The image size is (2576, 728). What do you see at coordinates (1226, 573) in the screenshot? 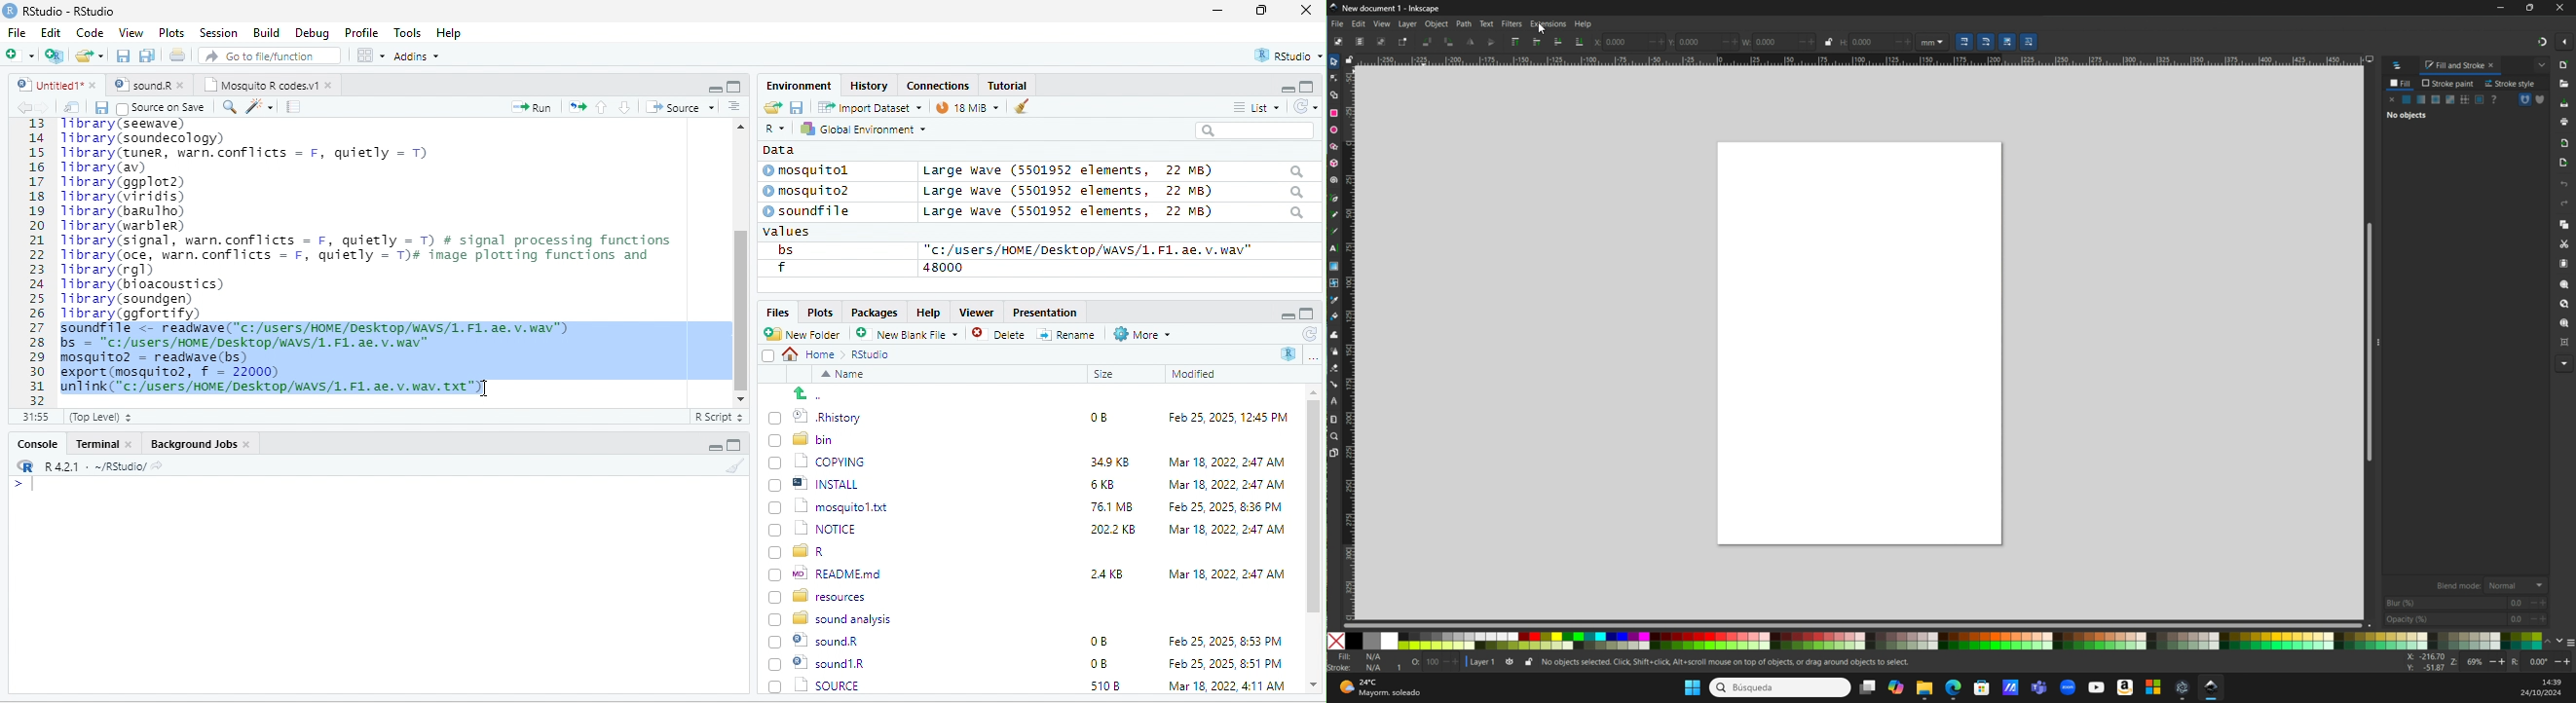
I see `Mar 18, 2022, 2:47 AM` at bounding box center [1226, 573].